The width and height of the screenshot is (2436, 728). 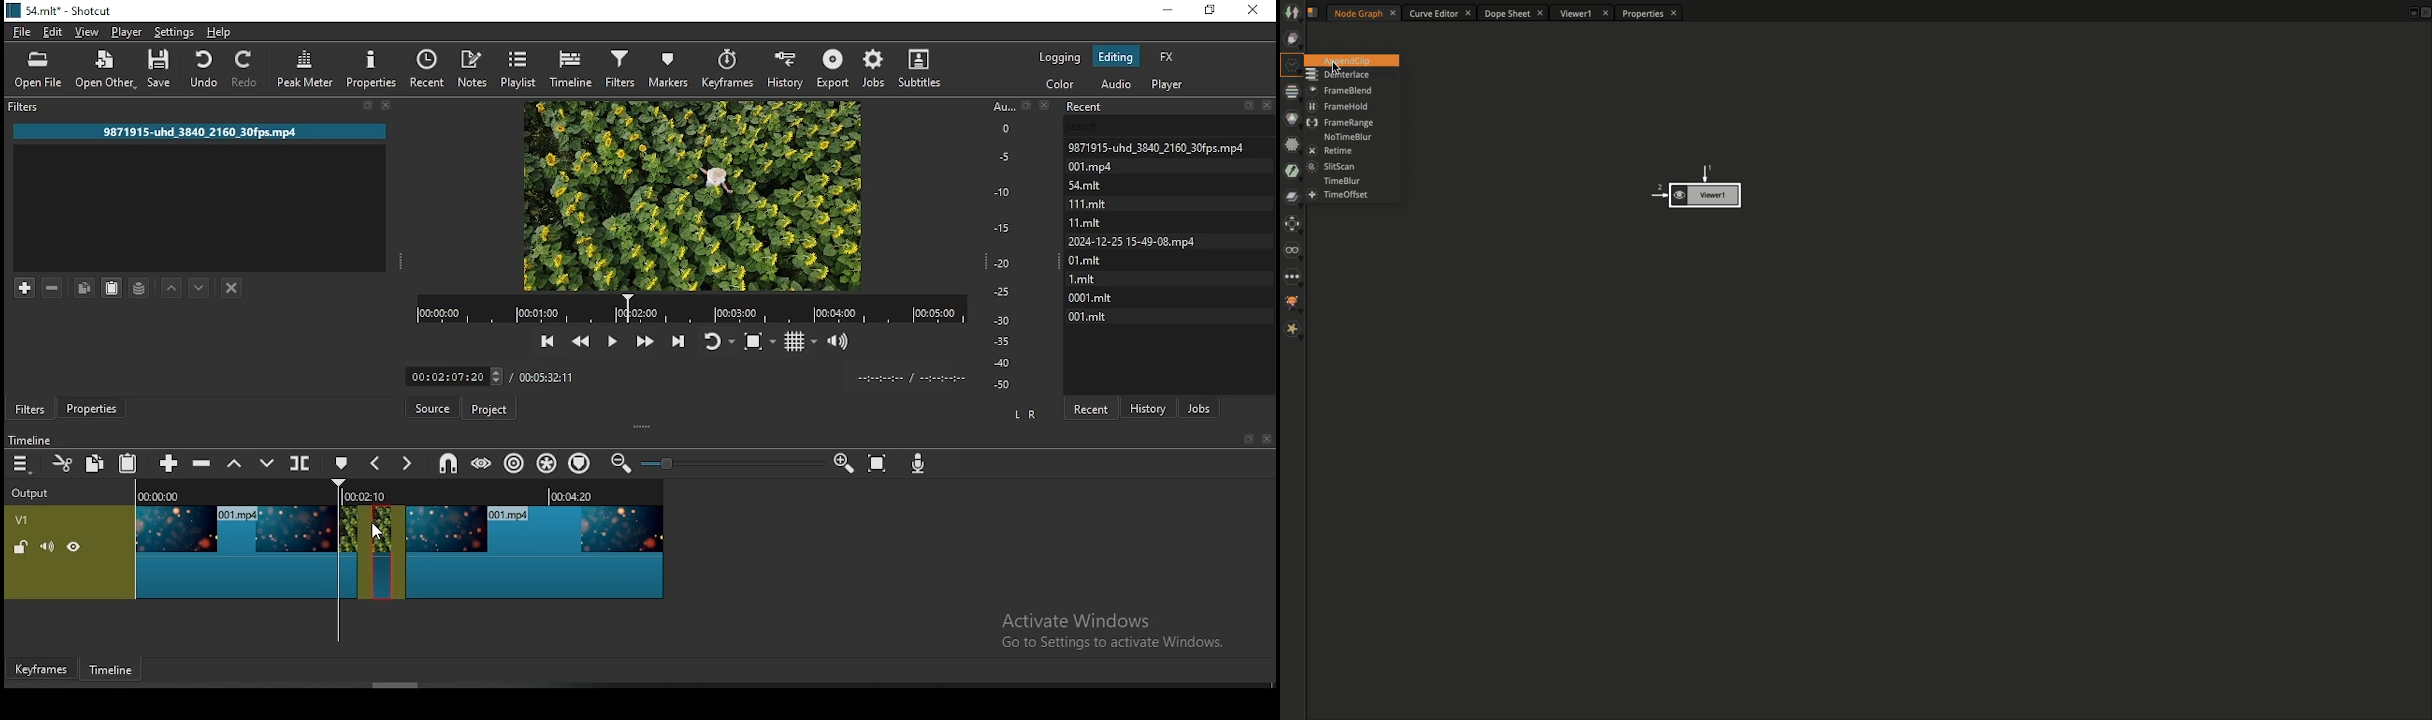 I want to click on ripple markers, so click(x=579, y=462).